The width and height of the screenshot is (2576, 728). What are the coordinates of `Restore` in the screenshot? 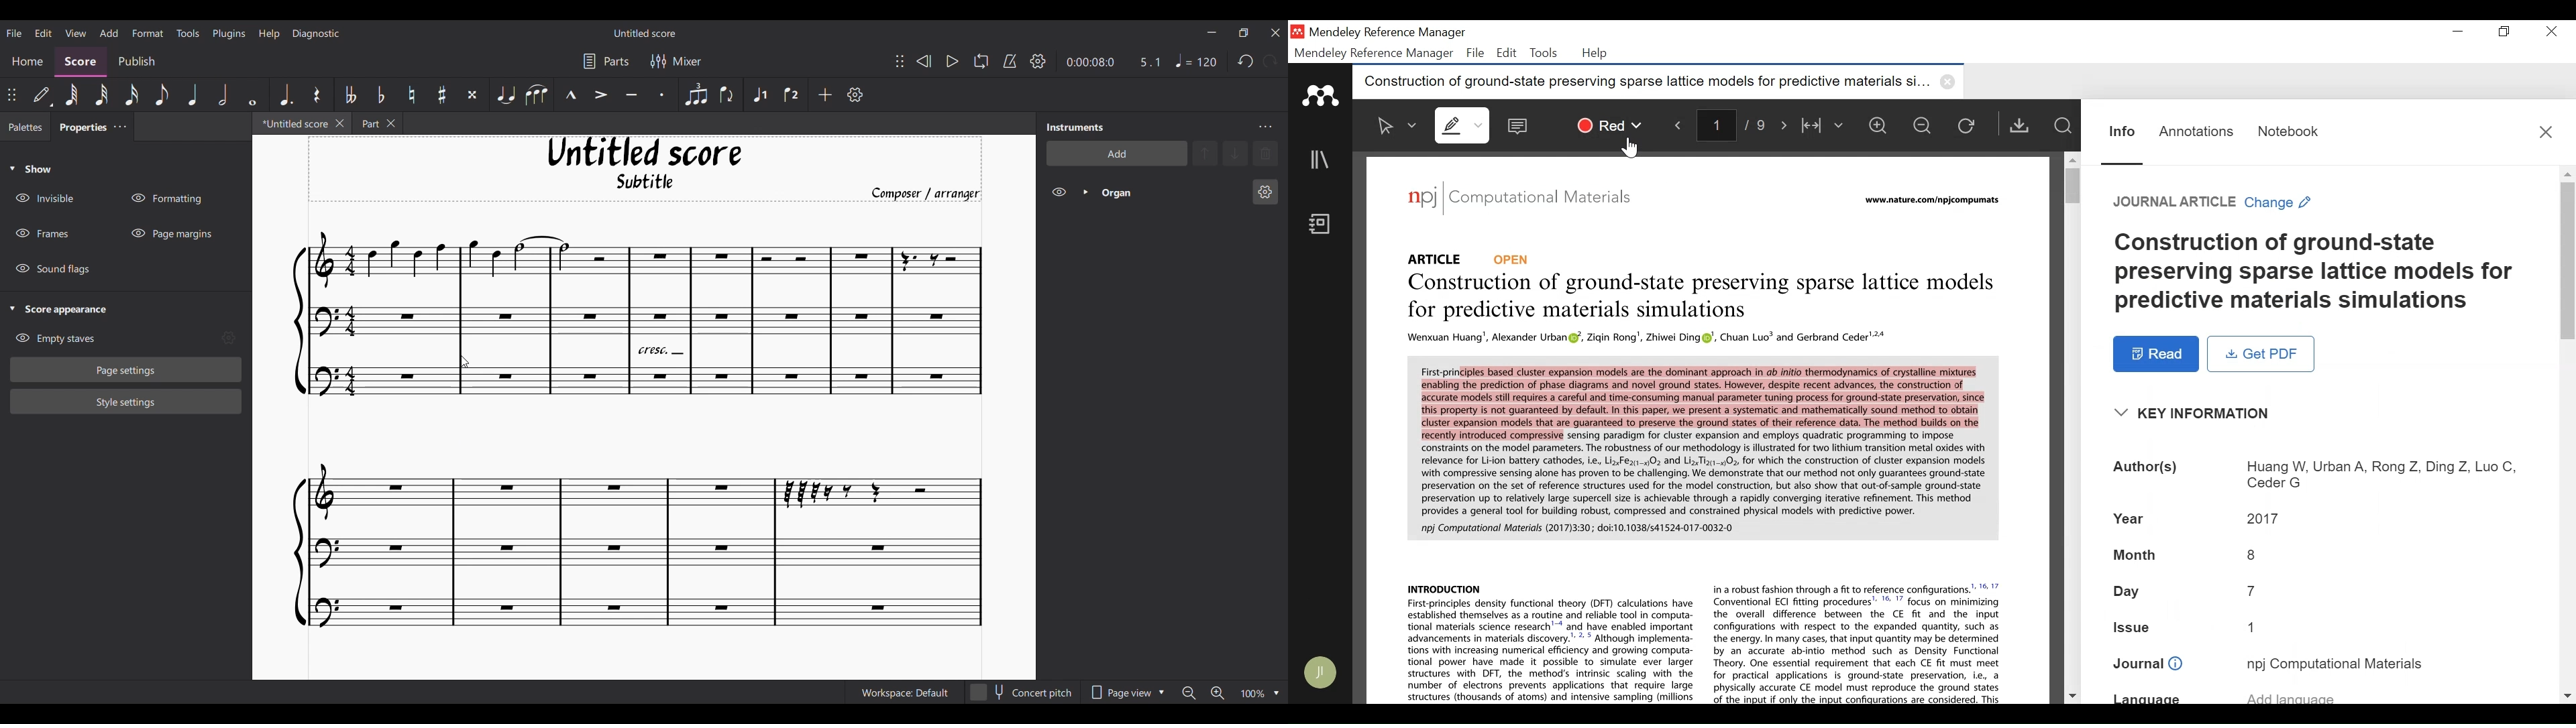 It's located at (2505, 32).